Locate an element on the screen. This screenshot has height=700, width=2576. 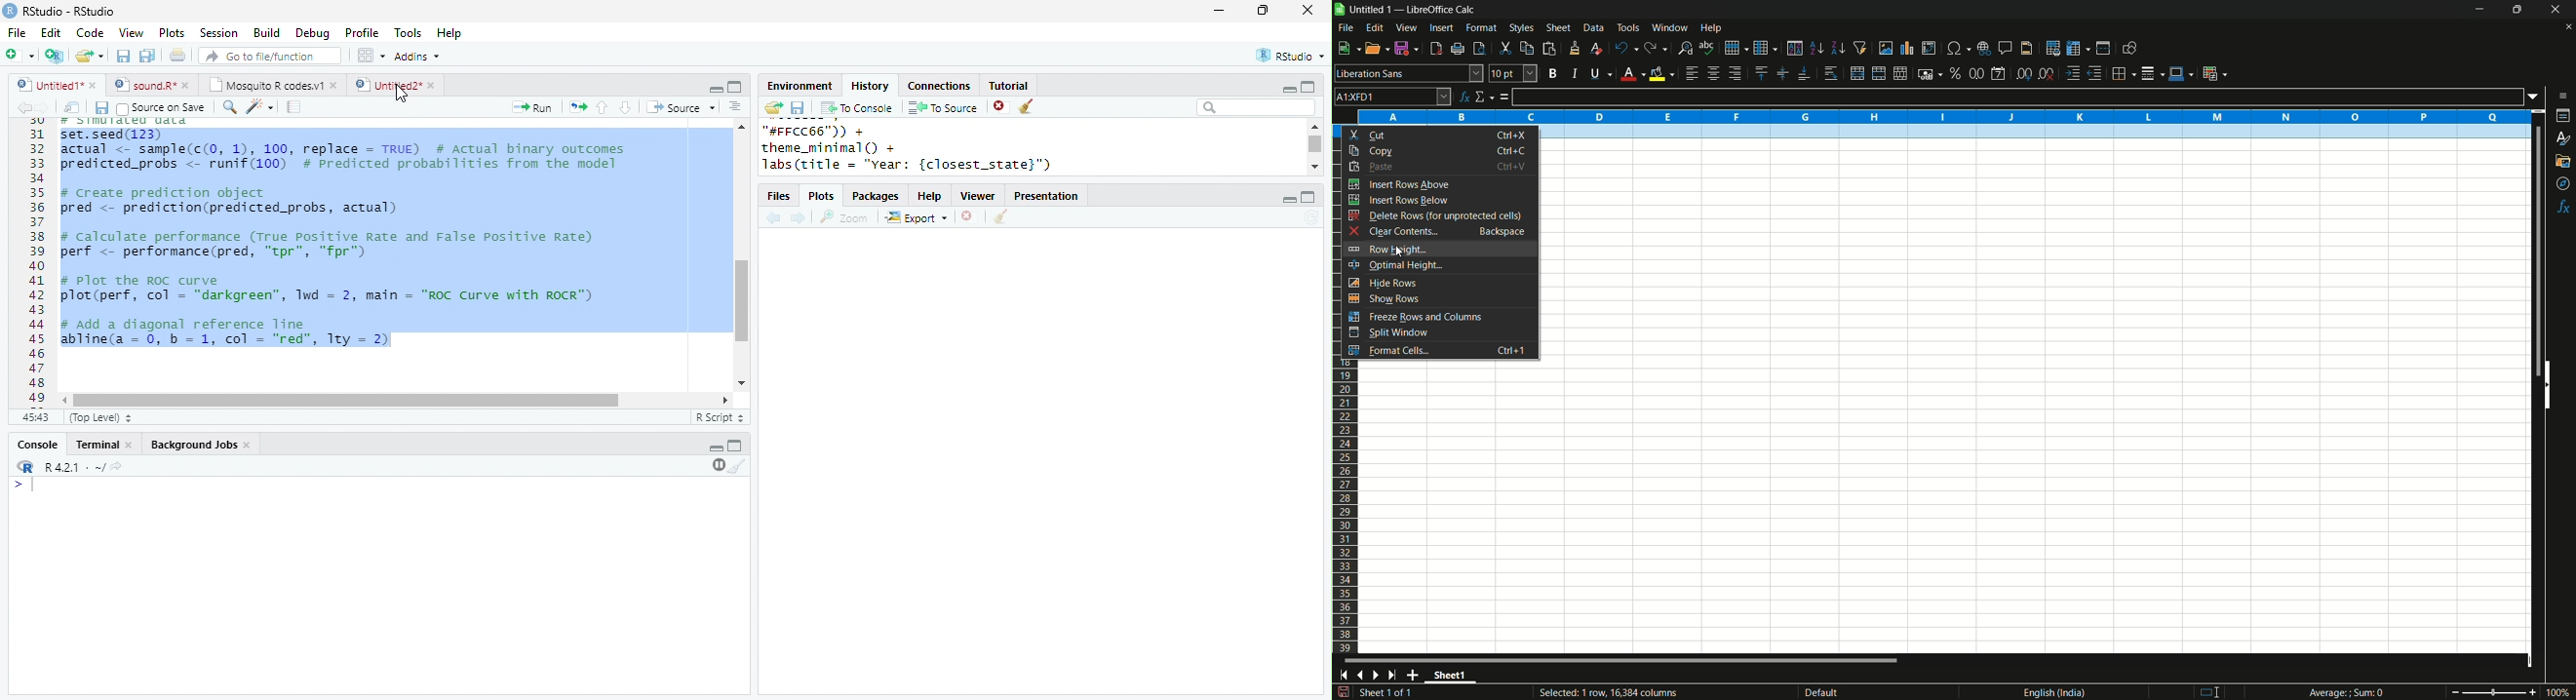
close app is located at coordinates (2552, 10).